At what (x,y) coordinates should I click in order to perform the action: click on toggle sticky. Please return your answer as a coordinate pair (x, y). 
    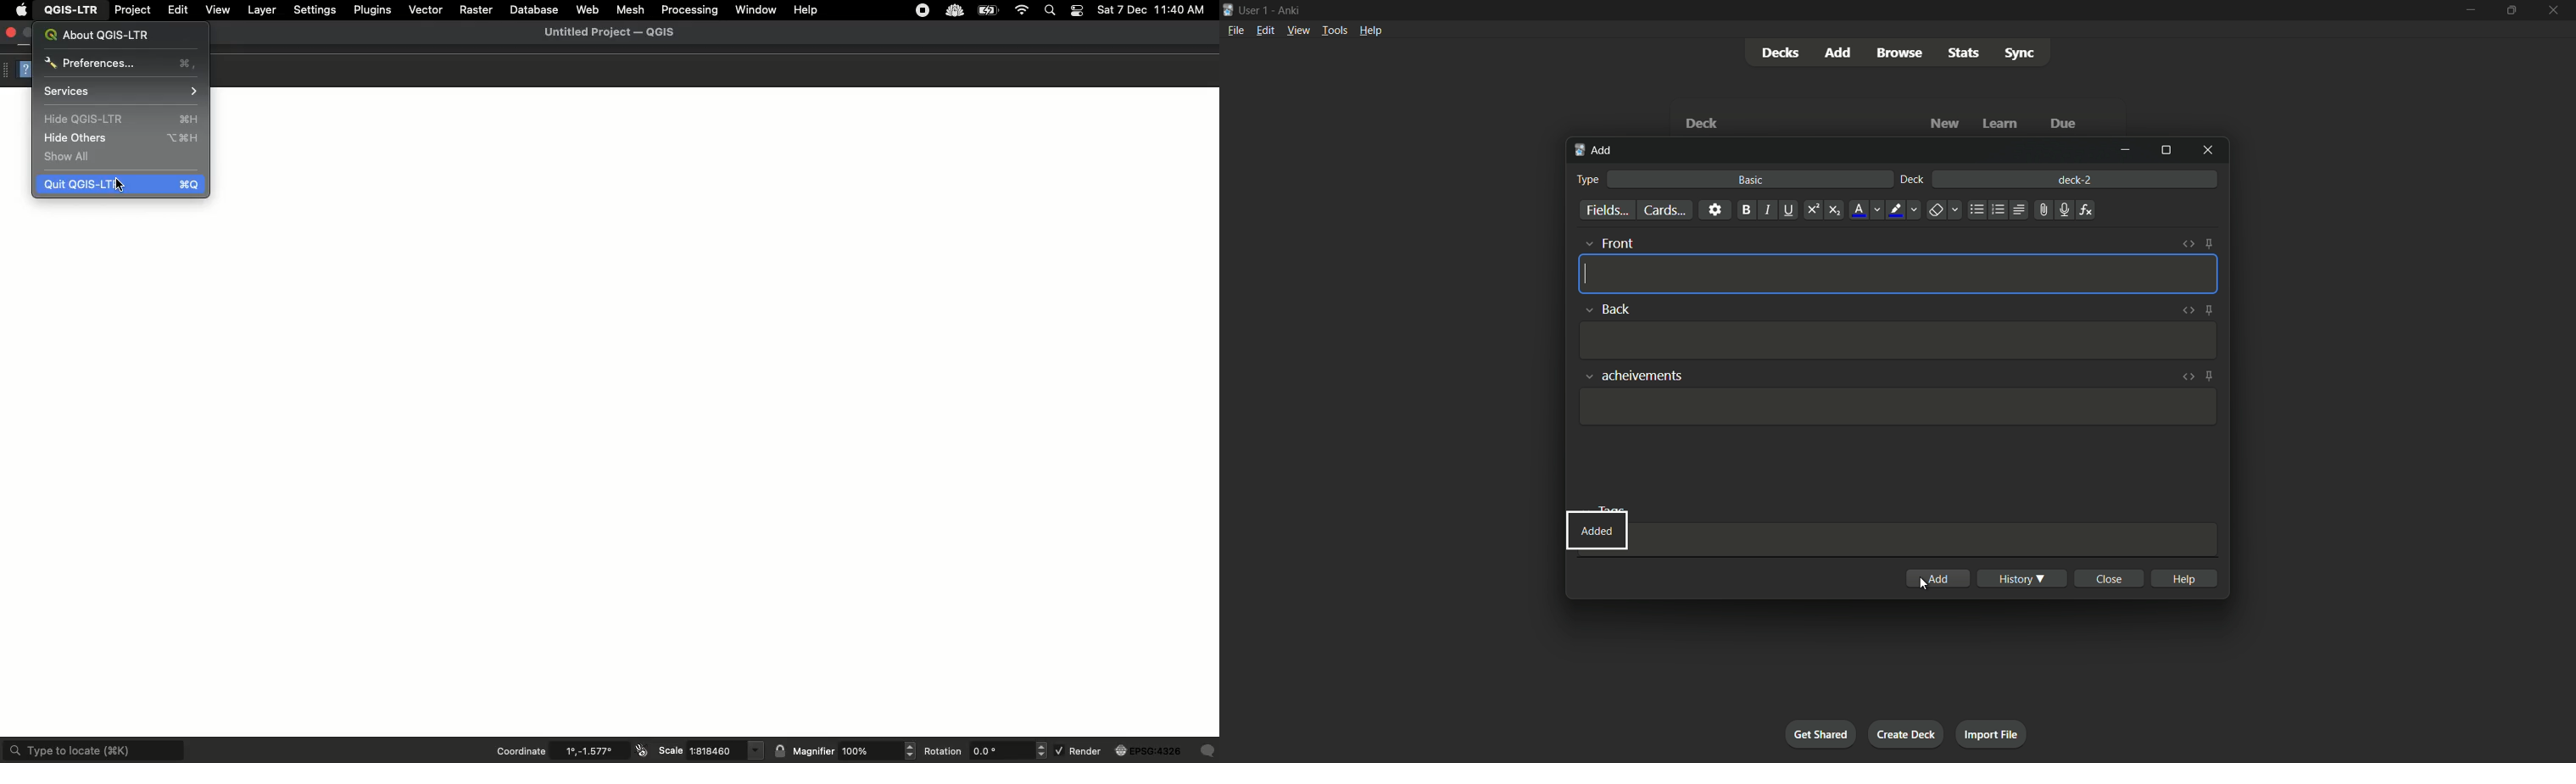
    Looking at the image, I should click on (2209, 245).